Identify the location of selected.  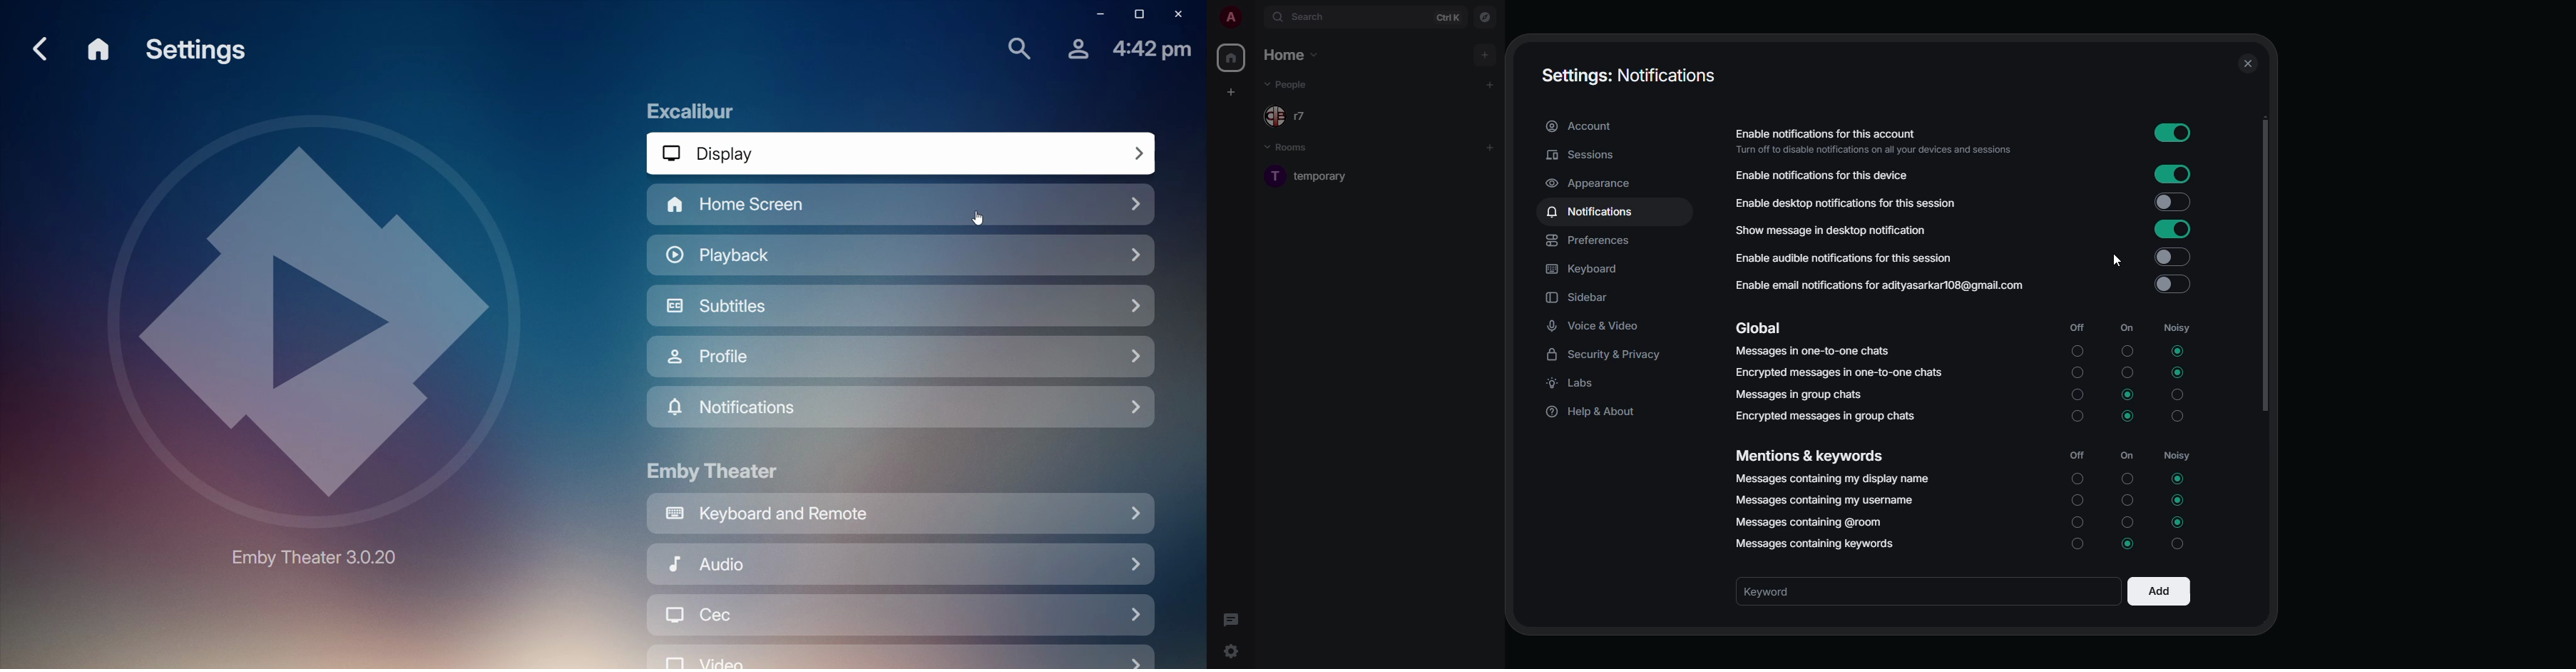
(2128, 396).